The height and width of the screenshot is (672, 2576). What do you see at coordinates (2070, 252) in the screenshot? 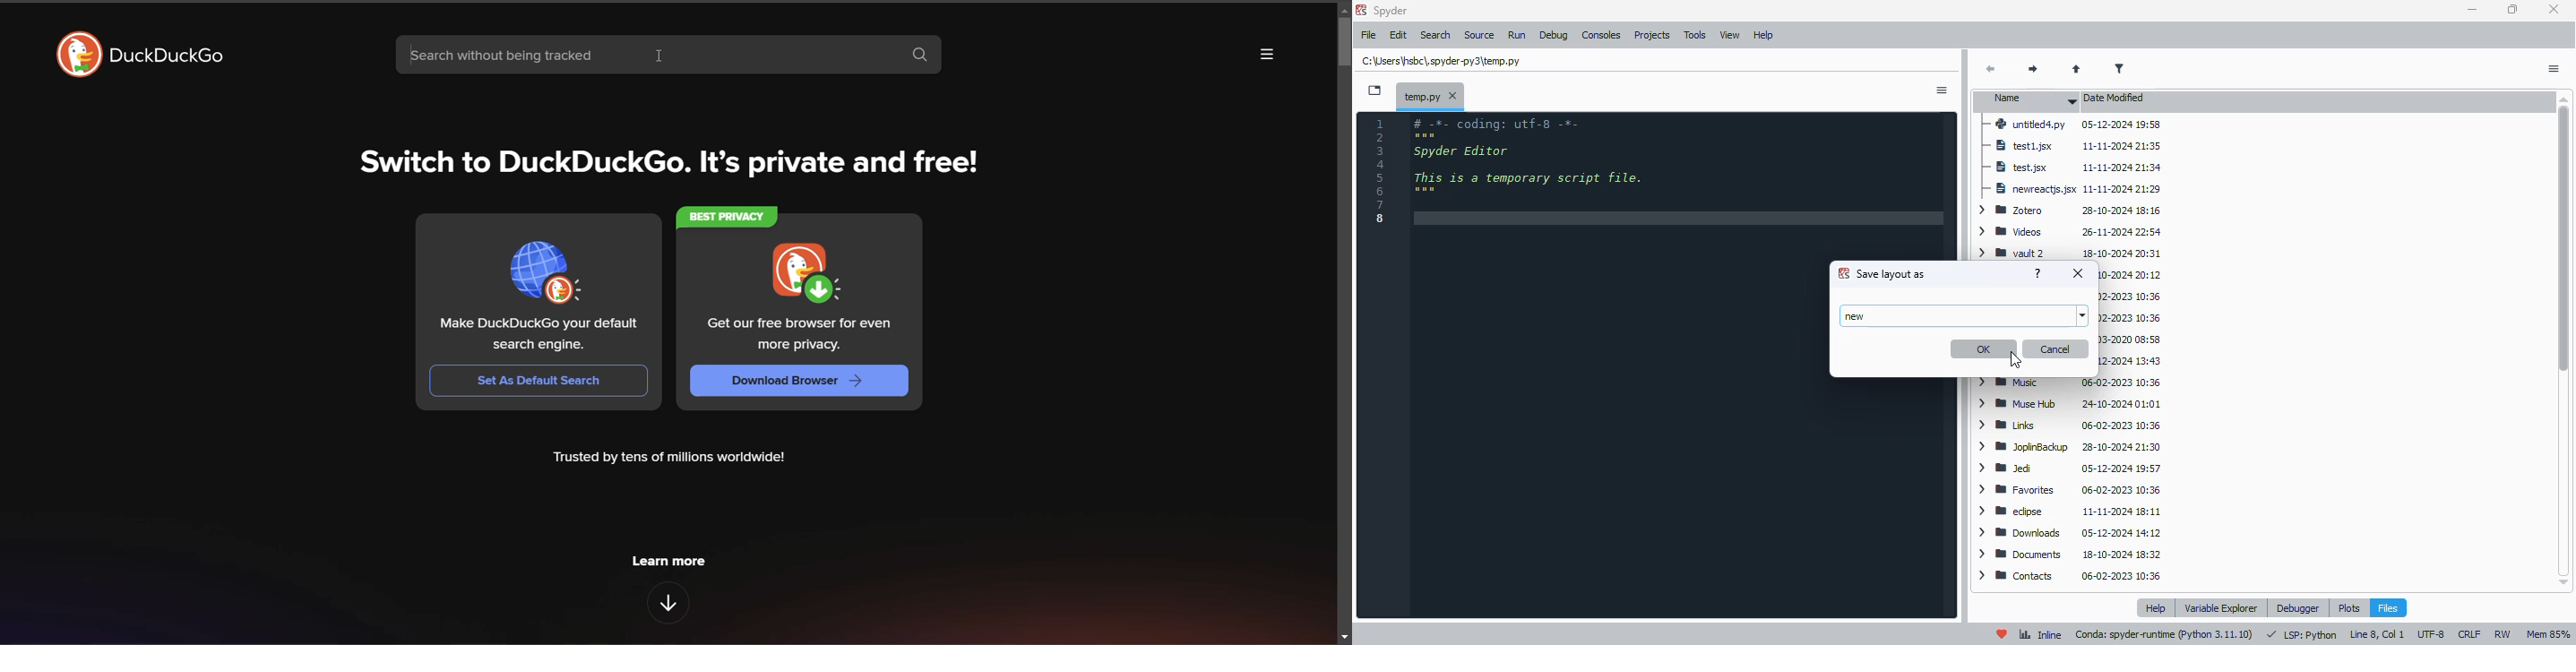
I see `vault 2` at bounding box center [2070, 252].